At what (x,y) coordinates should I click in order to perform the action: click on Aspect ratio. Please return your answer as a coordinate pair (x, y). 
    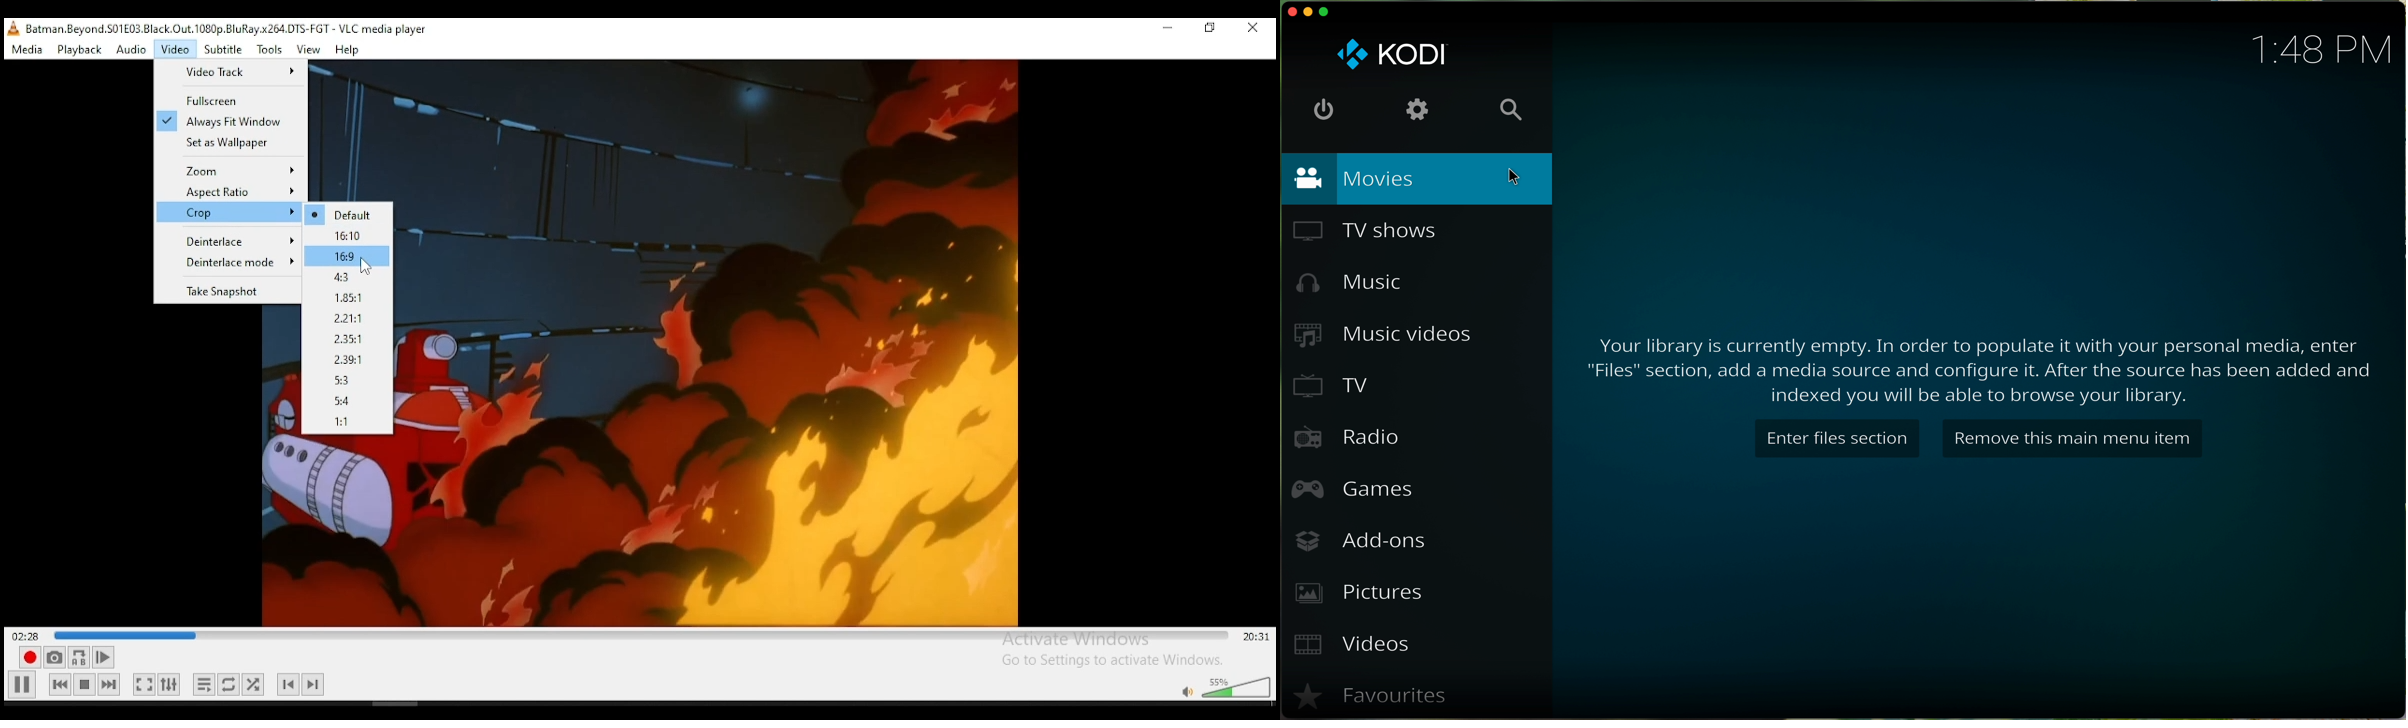
    Looking at the image, I should click on (229, 191).